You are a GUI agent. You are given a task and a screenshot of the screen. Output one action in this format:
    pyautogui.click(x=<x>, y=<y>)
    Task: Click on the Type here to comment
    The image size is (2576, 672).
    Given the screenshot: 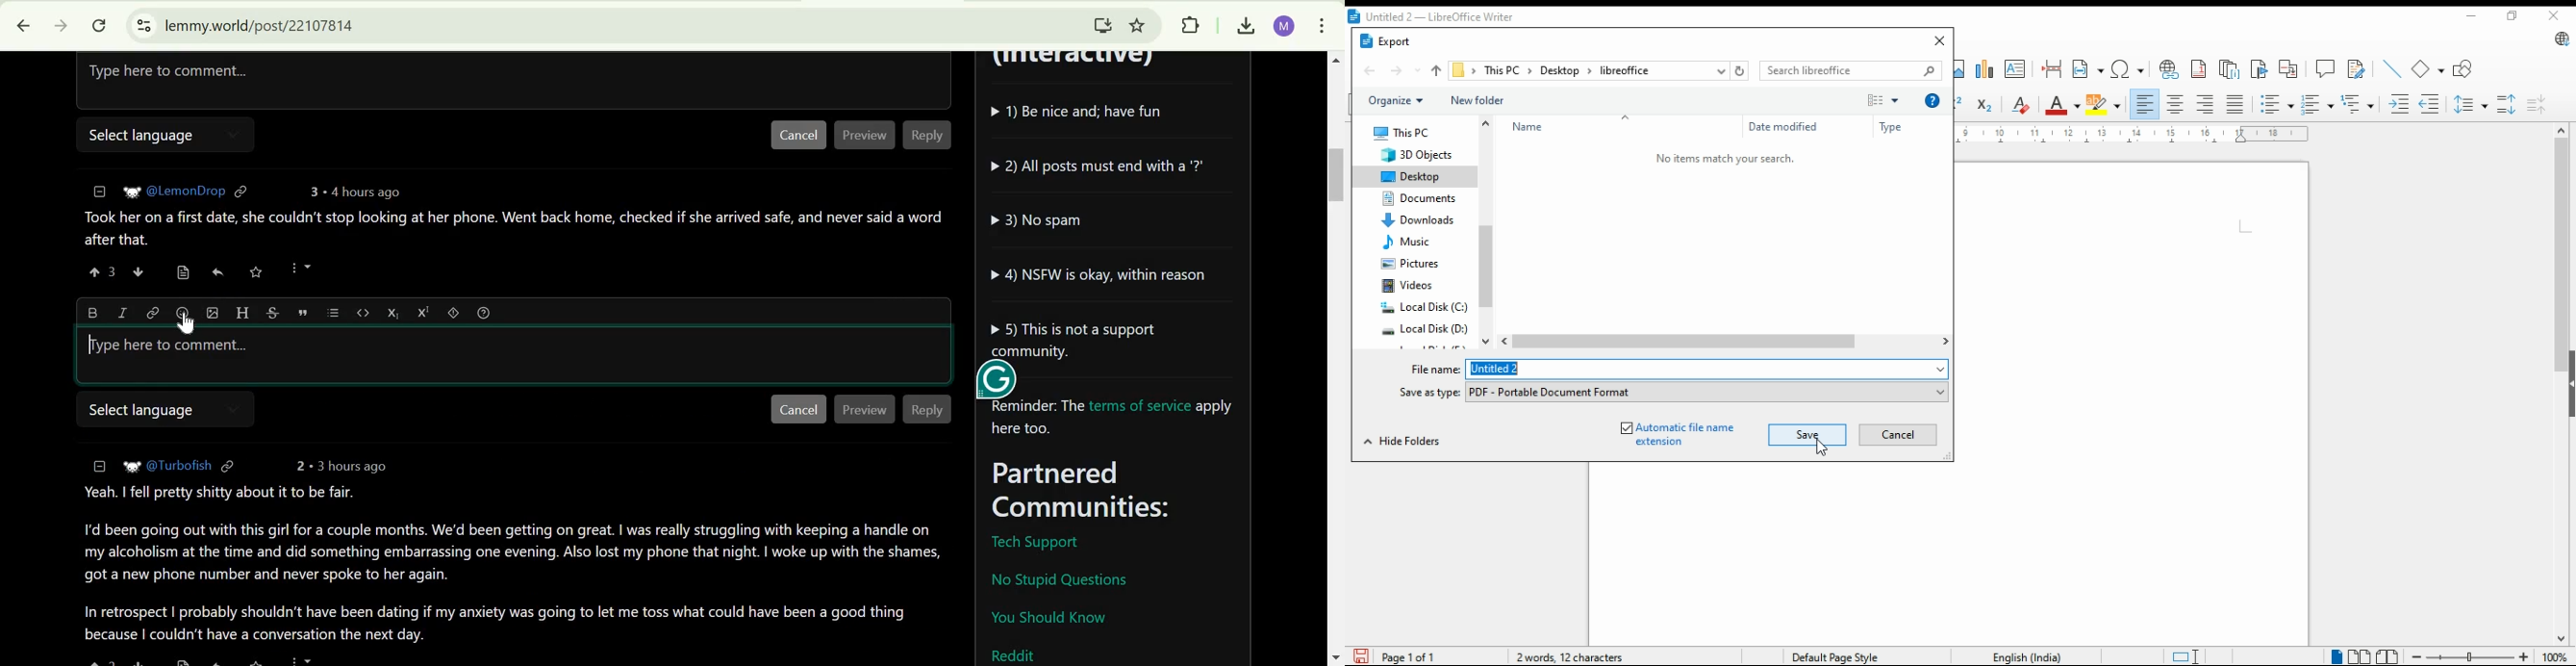 What is the action you would take?
    pyautogui.click(x=171, y=348)
    